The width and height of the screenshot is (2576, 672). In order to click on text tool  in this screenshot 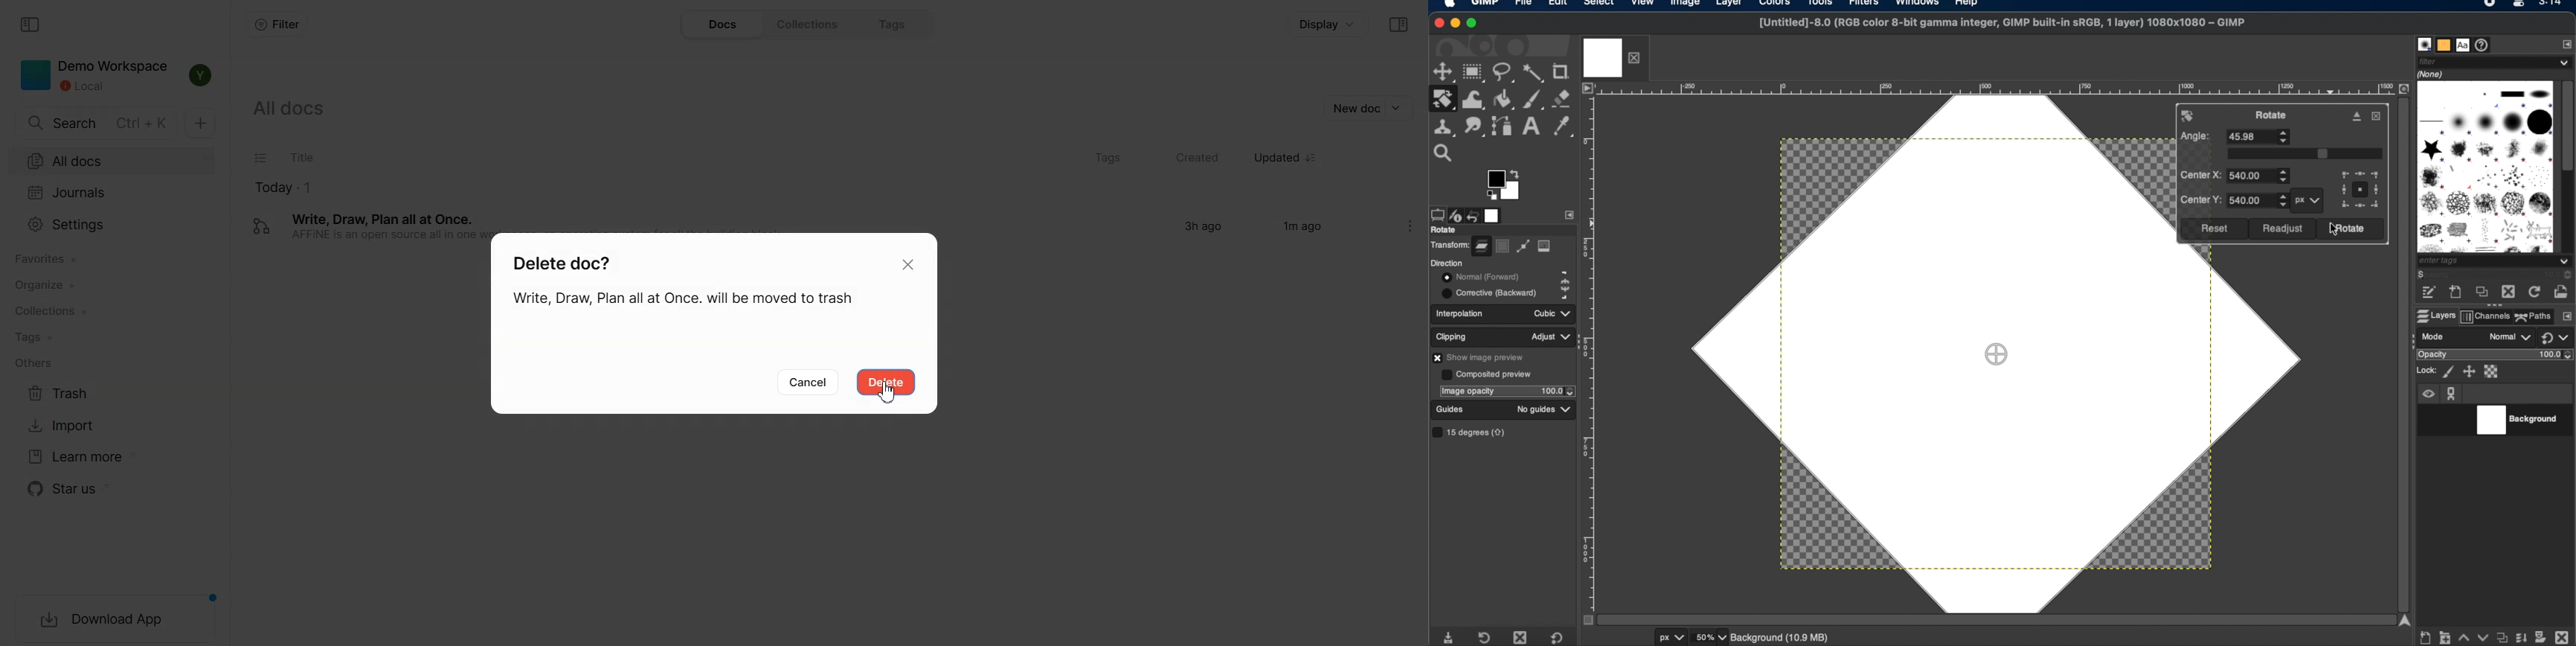, I will do `click(1531, 126)`.